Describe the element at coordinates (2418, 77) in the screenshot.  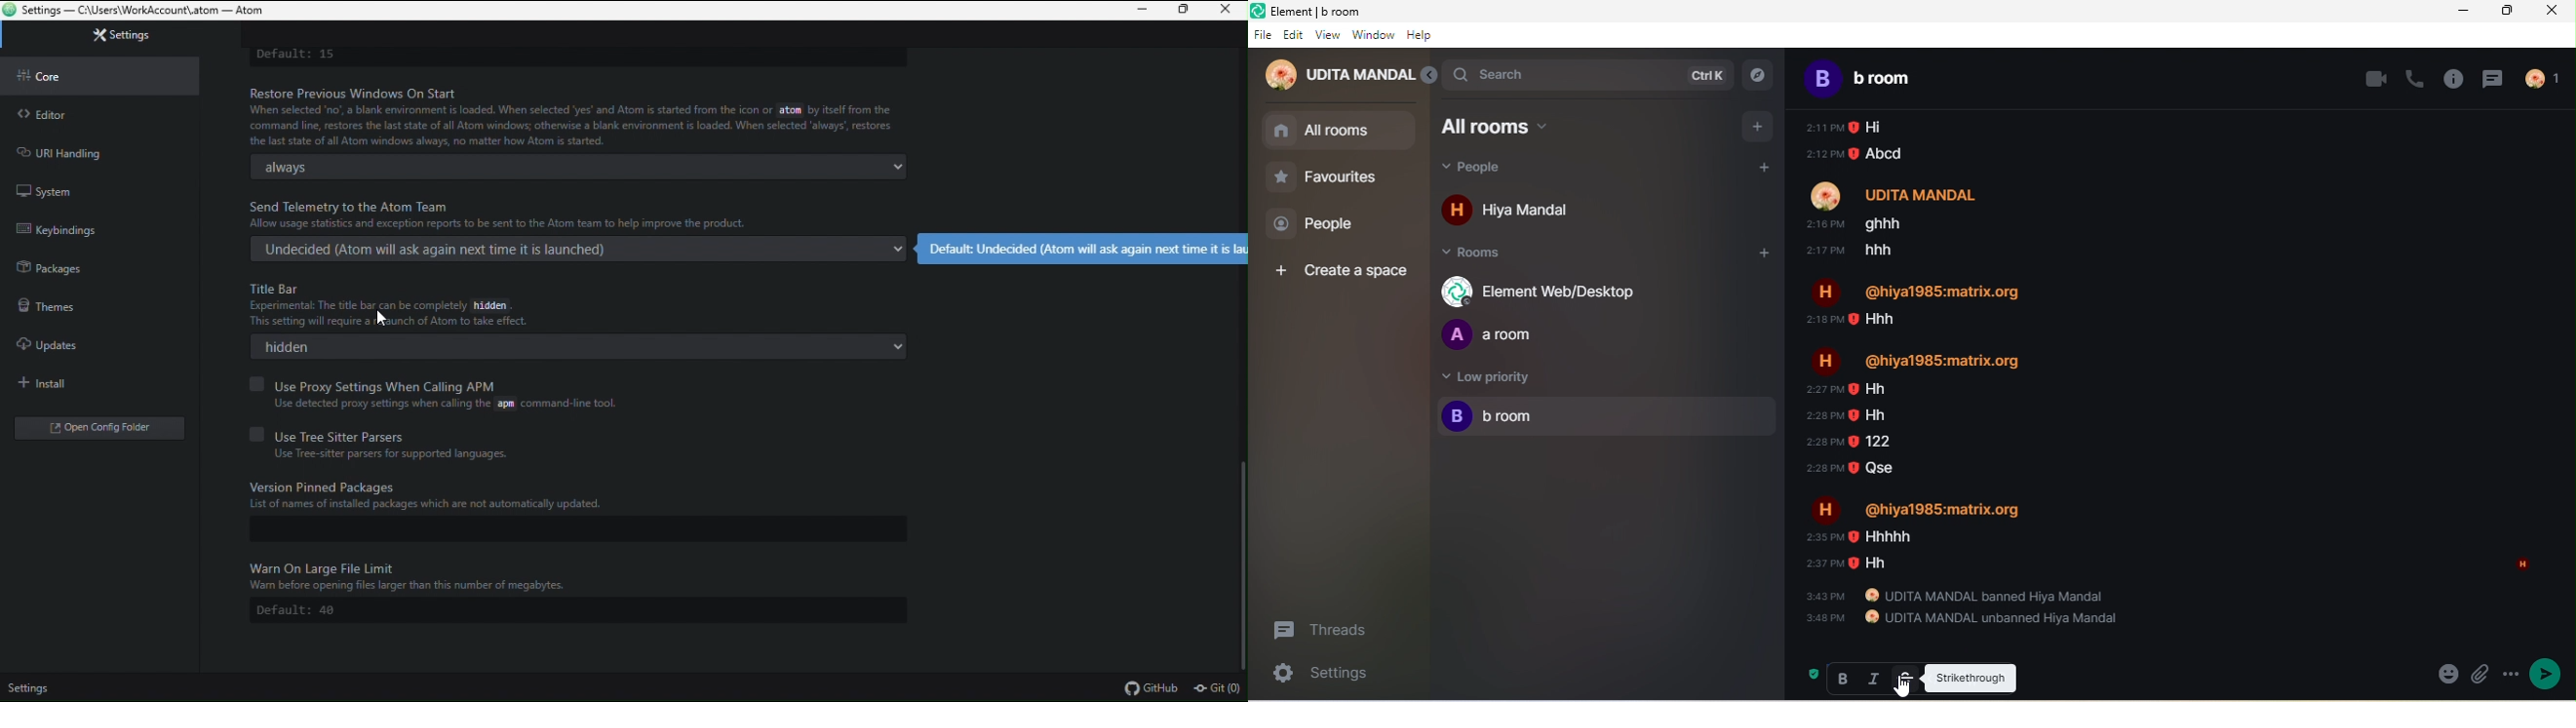
I see `voice call` at that location.